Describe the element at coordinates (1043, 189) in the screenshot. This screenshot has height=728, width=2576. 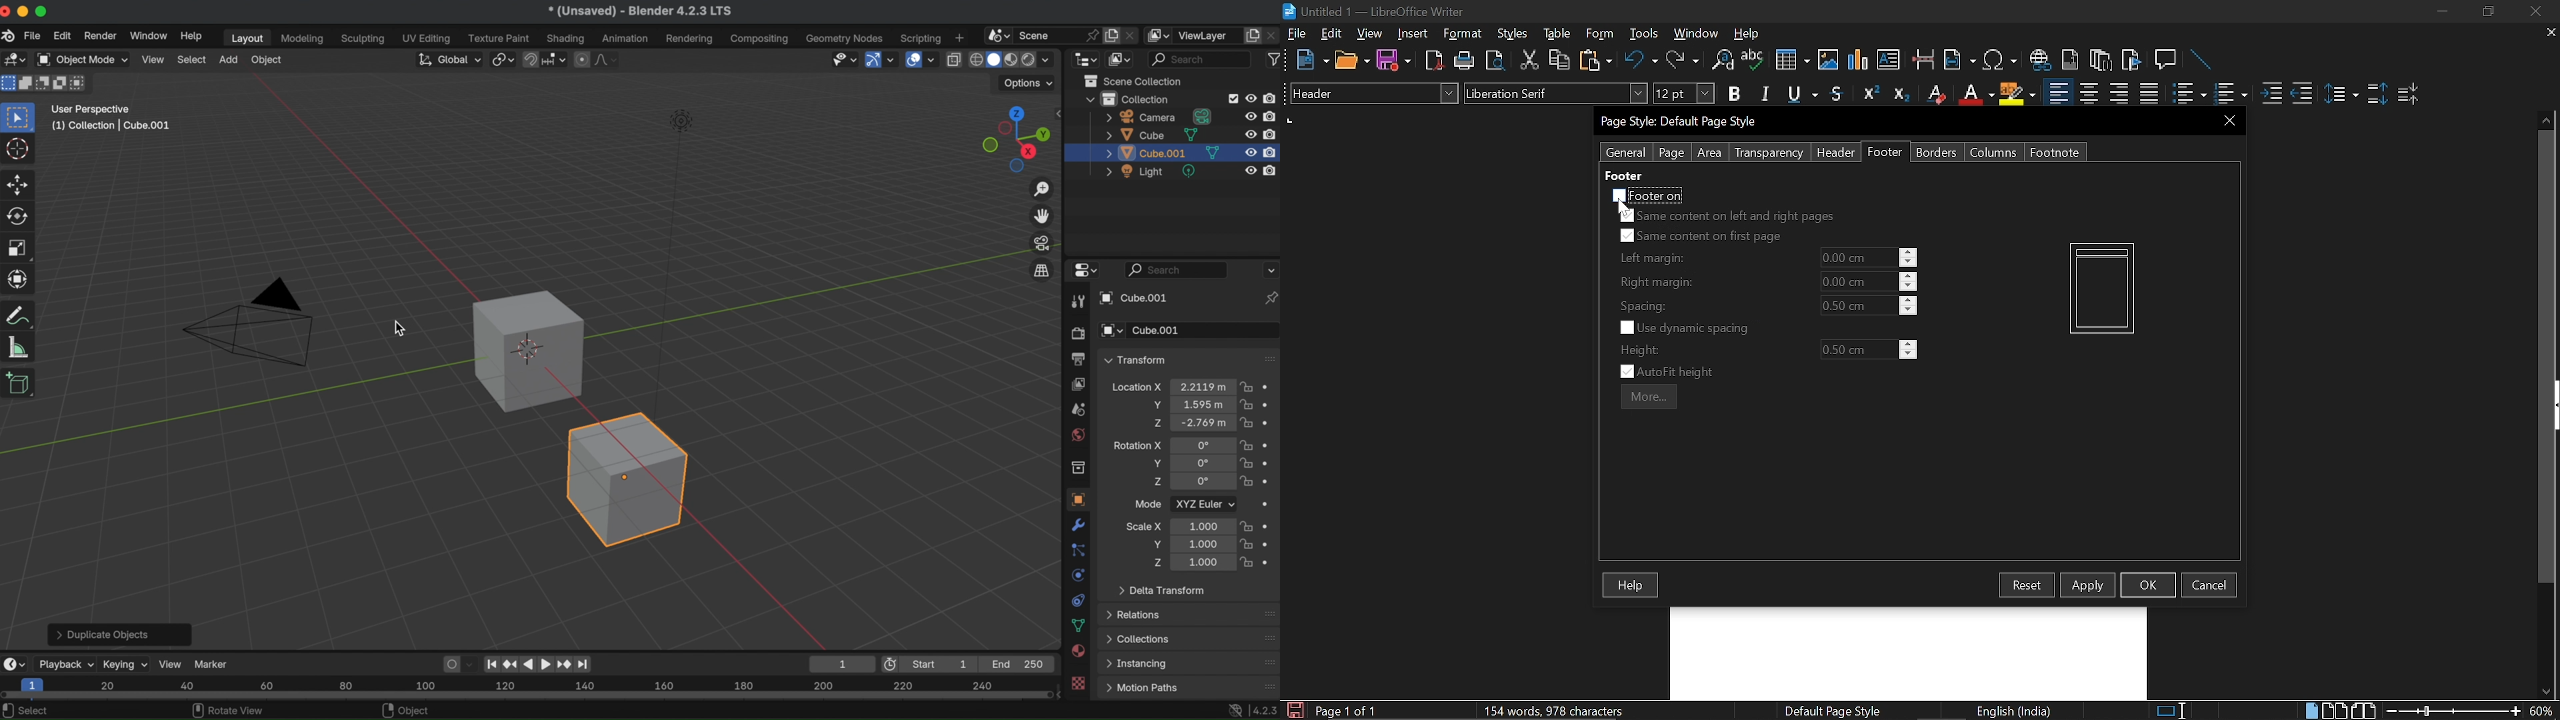
I see `zoom in/out of the view` at that location.